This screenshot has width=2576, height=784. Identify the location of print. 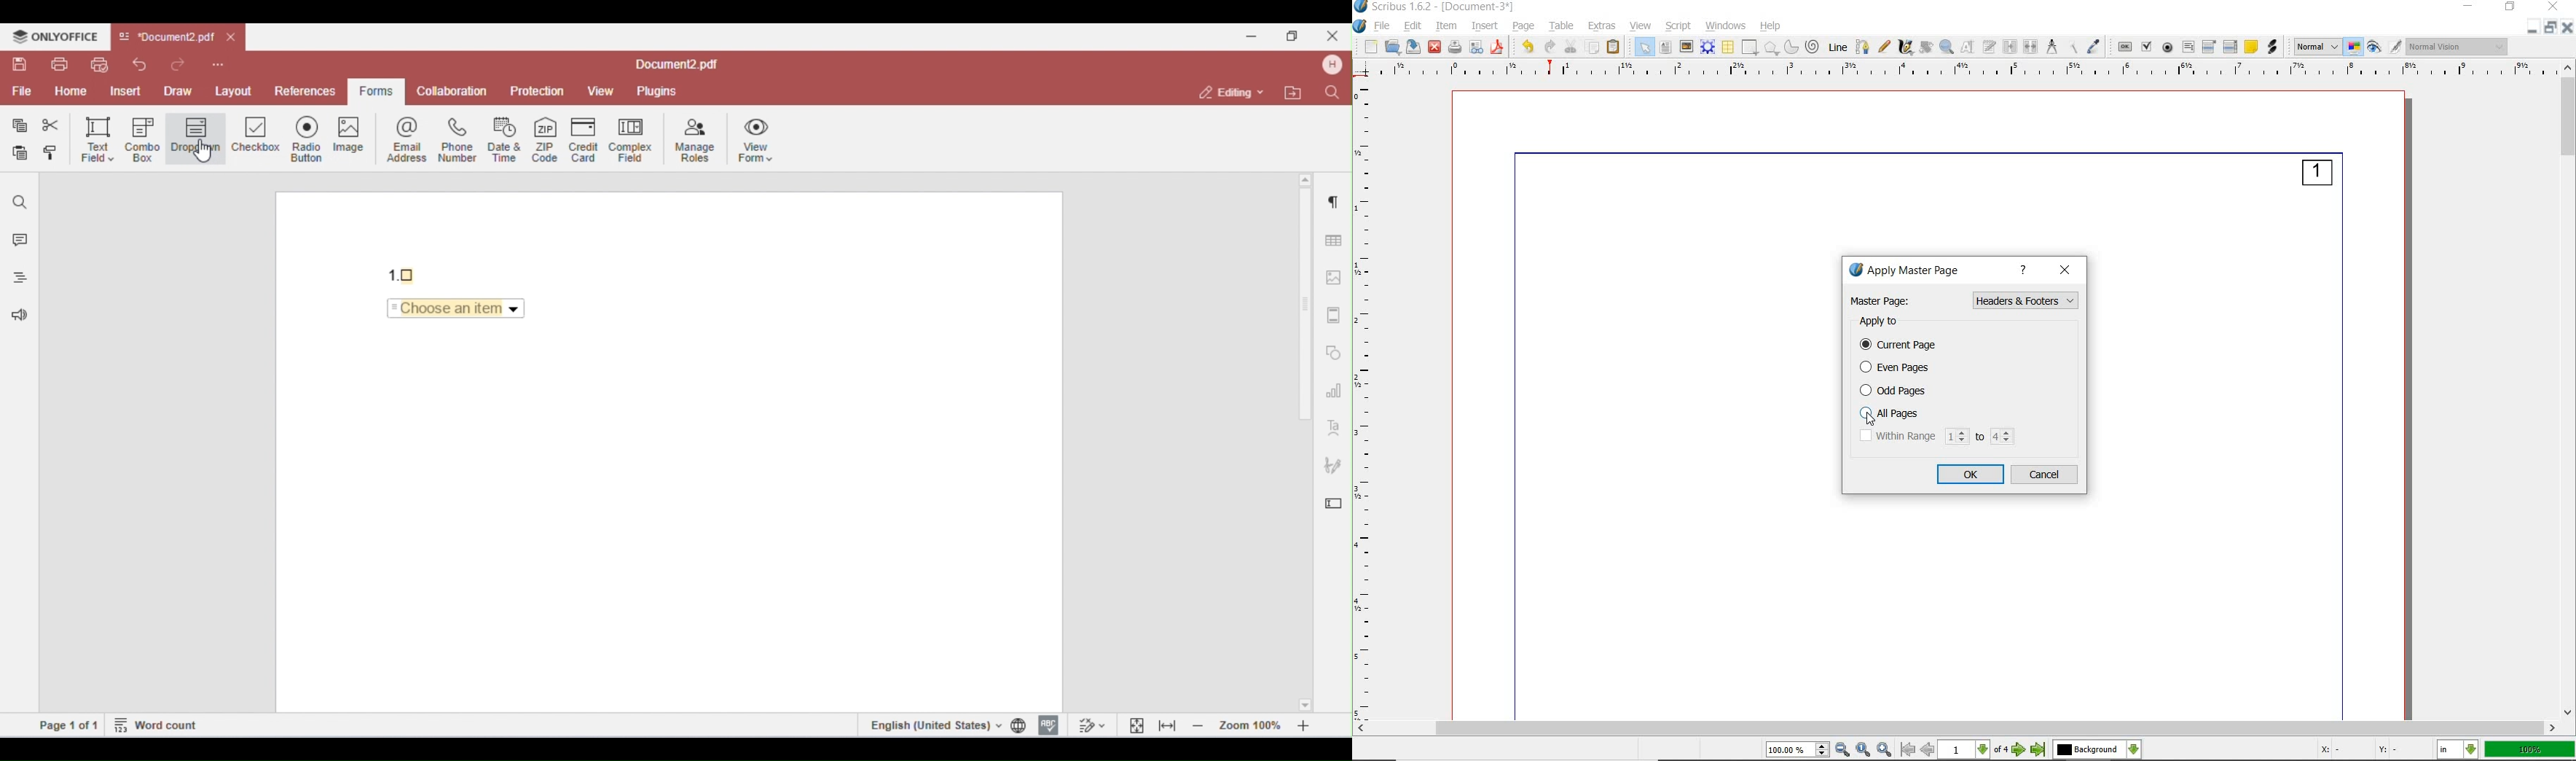
(1456, 47).